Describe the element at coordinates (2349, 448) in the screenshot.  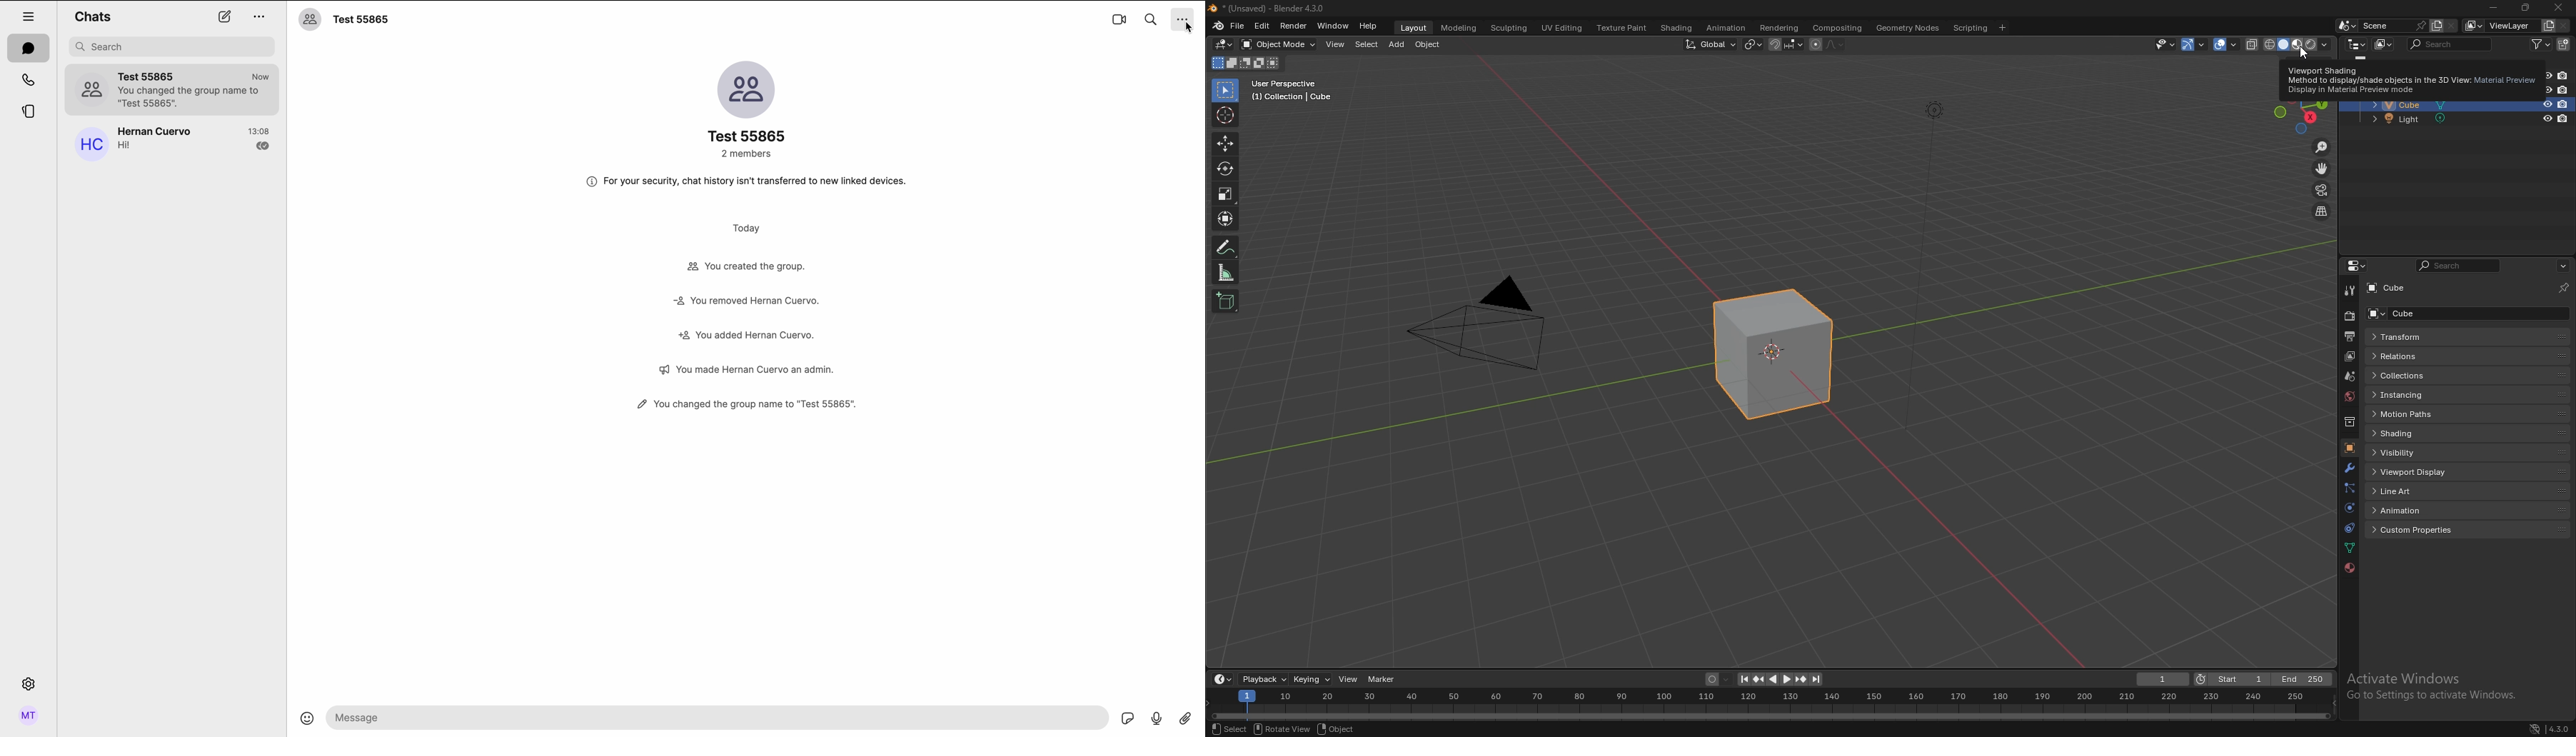
I see `object` at that location.